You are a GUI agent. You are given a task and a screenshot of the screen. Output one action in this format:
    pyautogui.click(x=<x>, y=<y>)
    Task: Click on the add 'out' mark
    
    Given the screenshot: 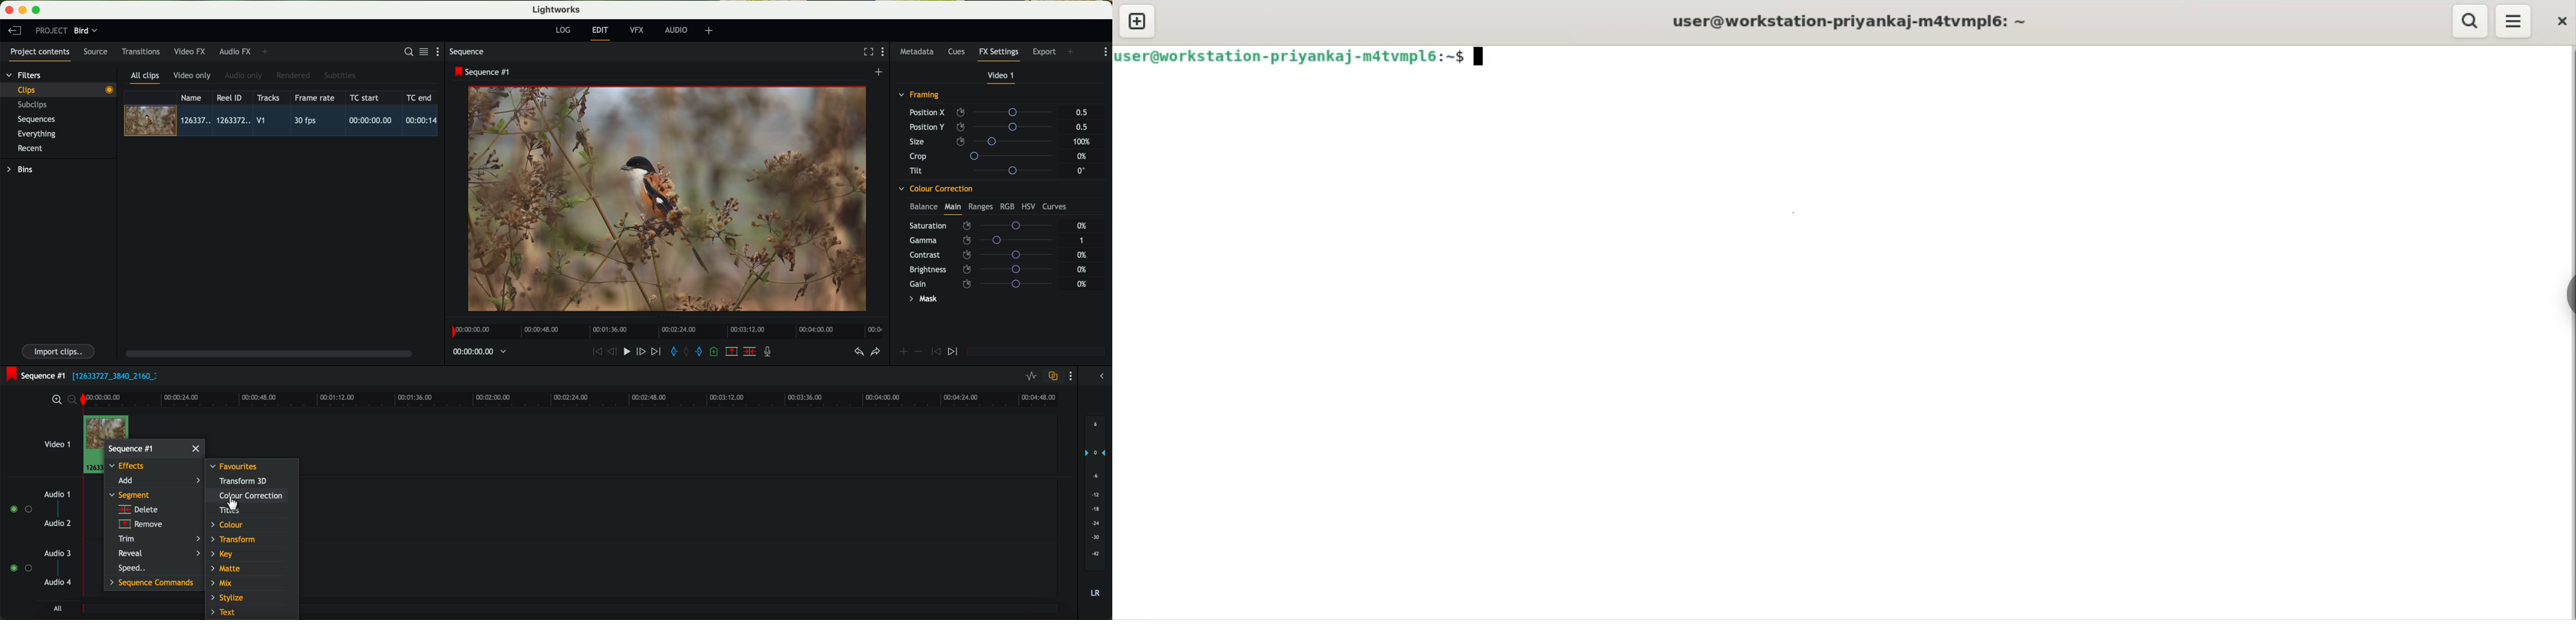 What is the action you would take?
    pyautogui.click(x=703, y=351)
    